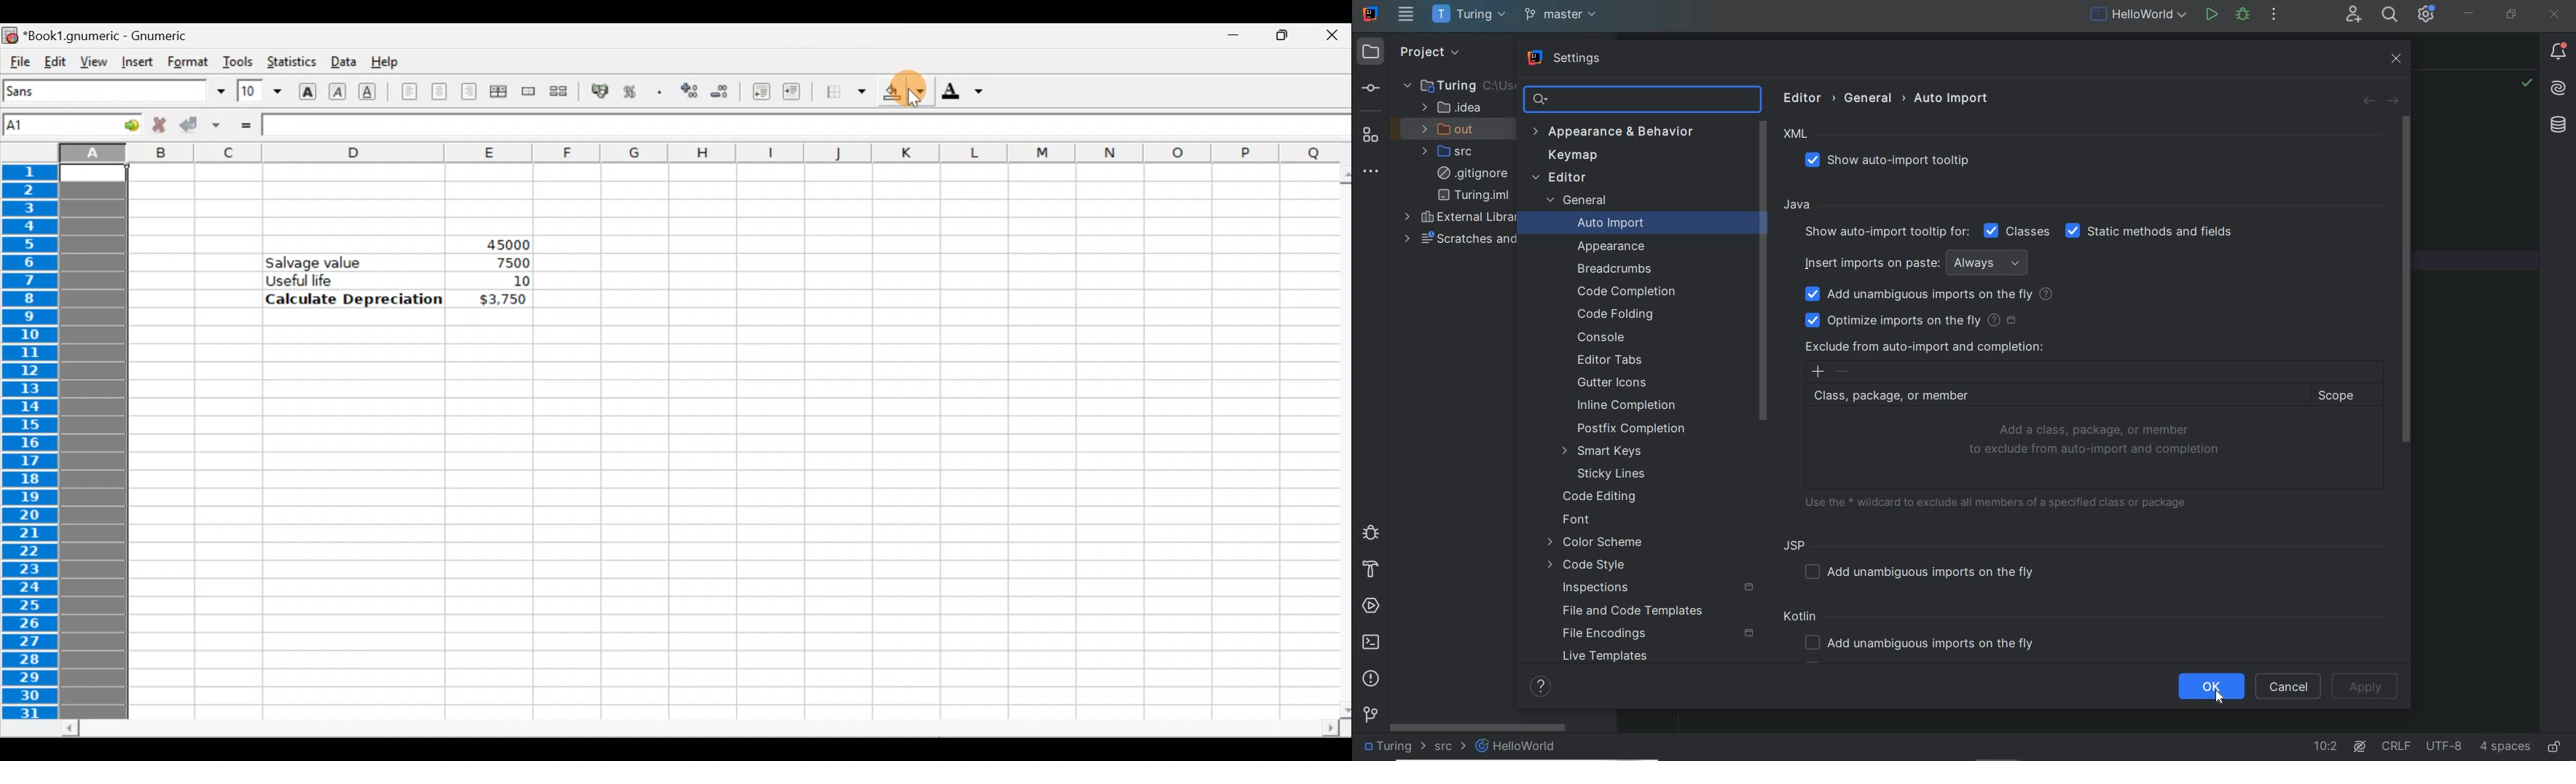  What do you see at coordinates (199, 125) in the screenshot?
I see `Accept change` at bounding box center [199, 125].